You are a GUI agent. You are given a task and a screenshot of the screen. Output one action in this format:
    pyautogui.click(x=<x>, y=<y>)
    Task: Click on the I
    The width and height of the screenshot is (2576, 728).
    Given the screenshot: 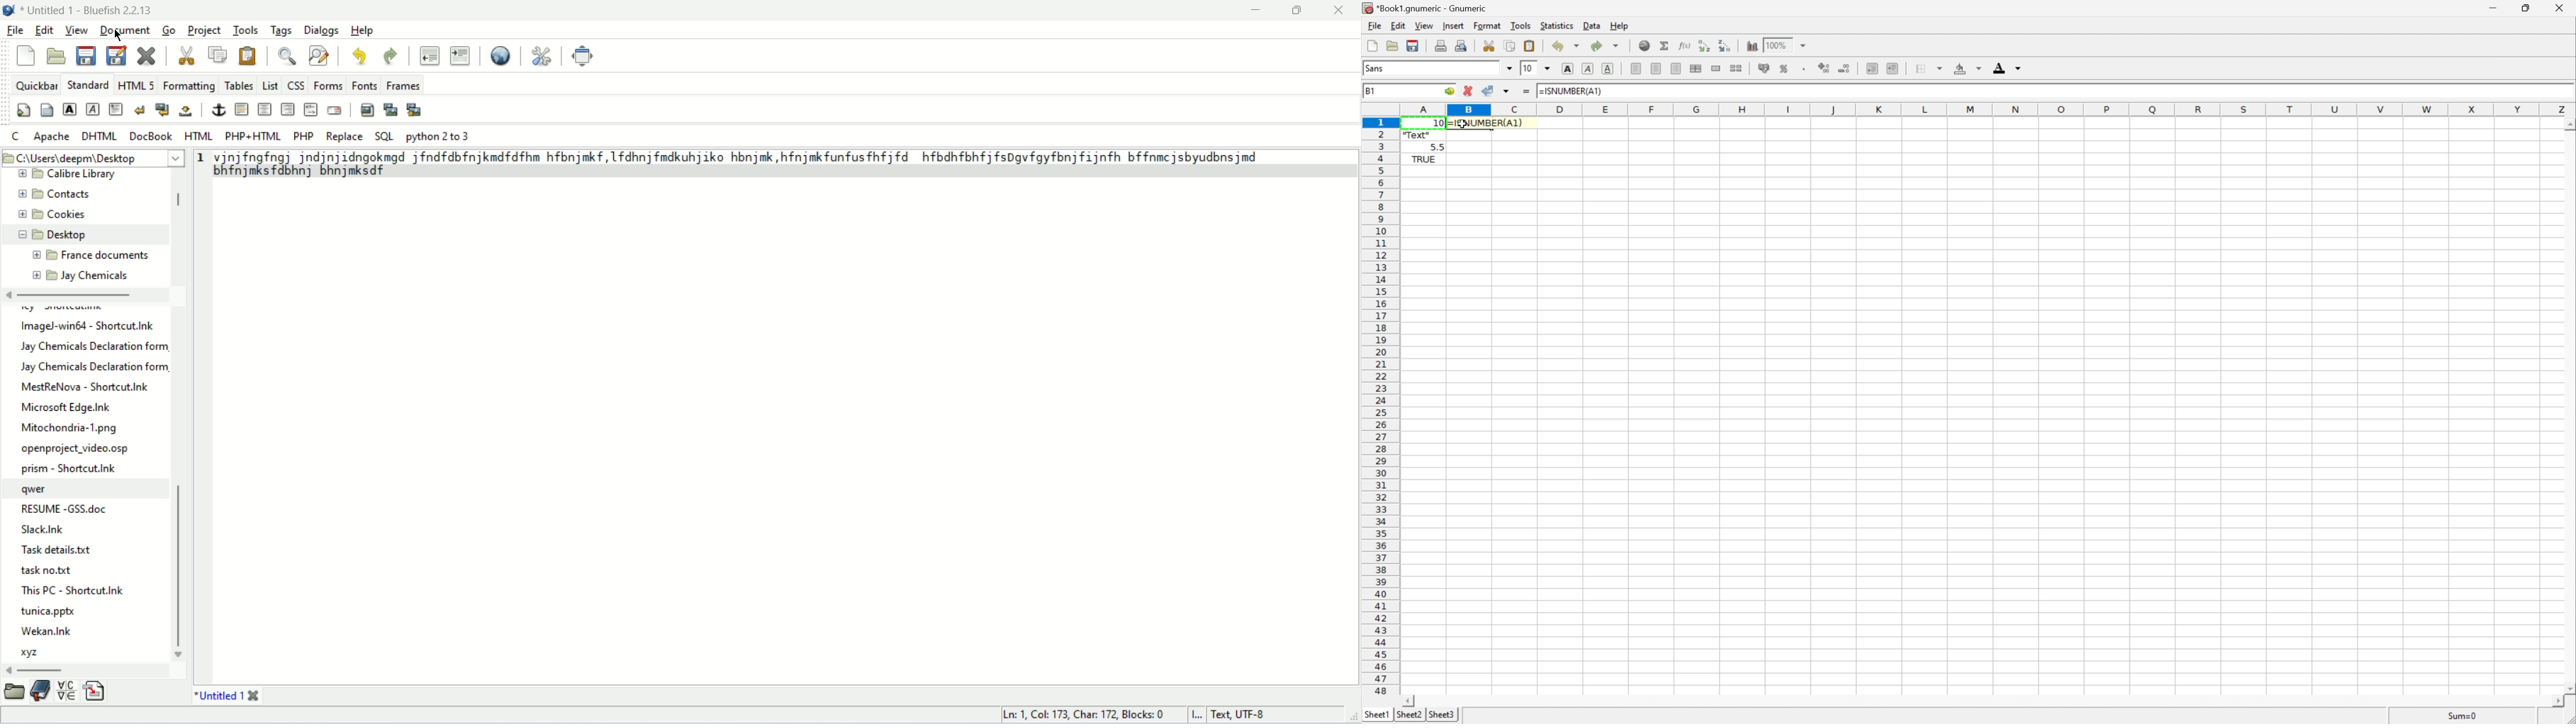 What is the action you would take?
    pyautogui.click(x=1199, y=714)
    